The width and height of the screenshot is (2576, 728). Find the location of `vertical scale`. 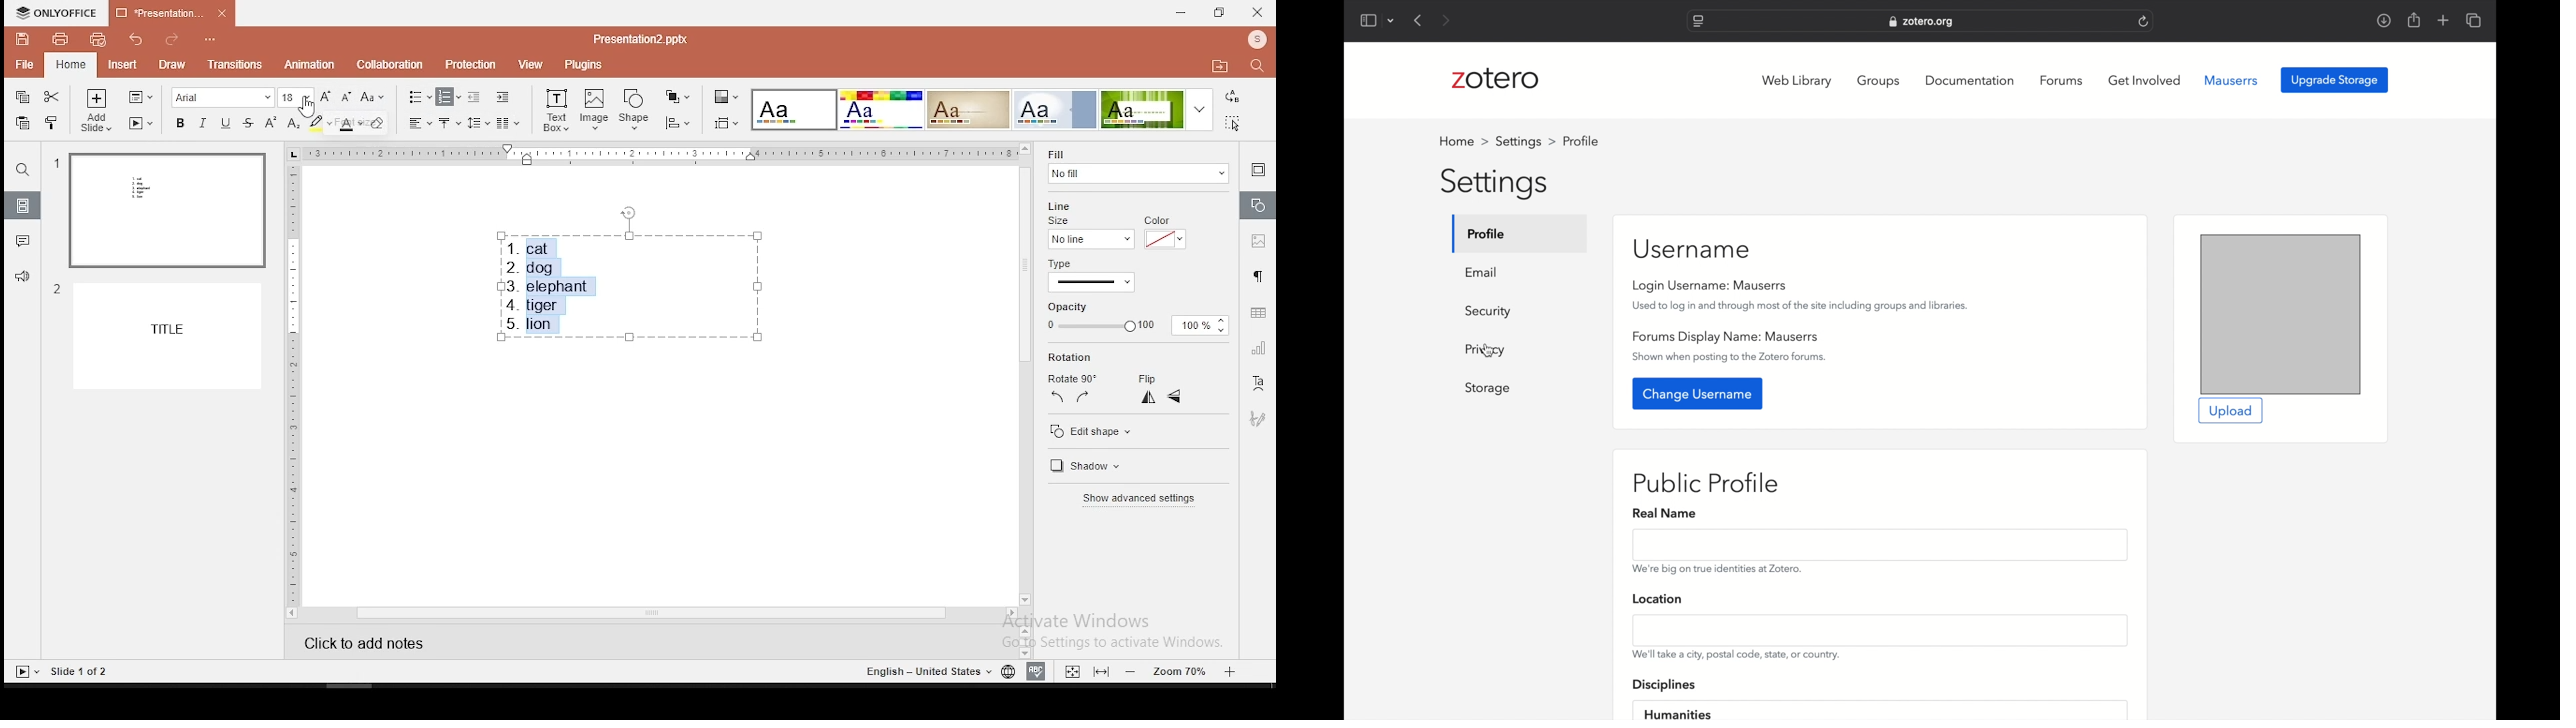

vertical scale is located at coordinates (293, 383).